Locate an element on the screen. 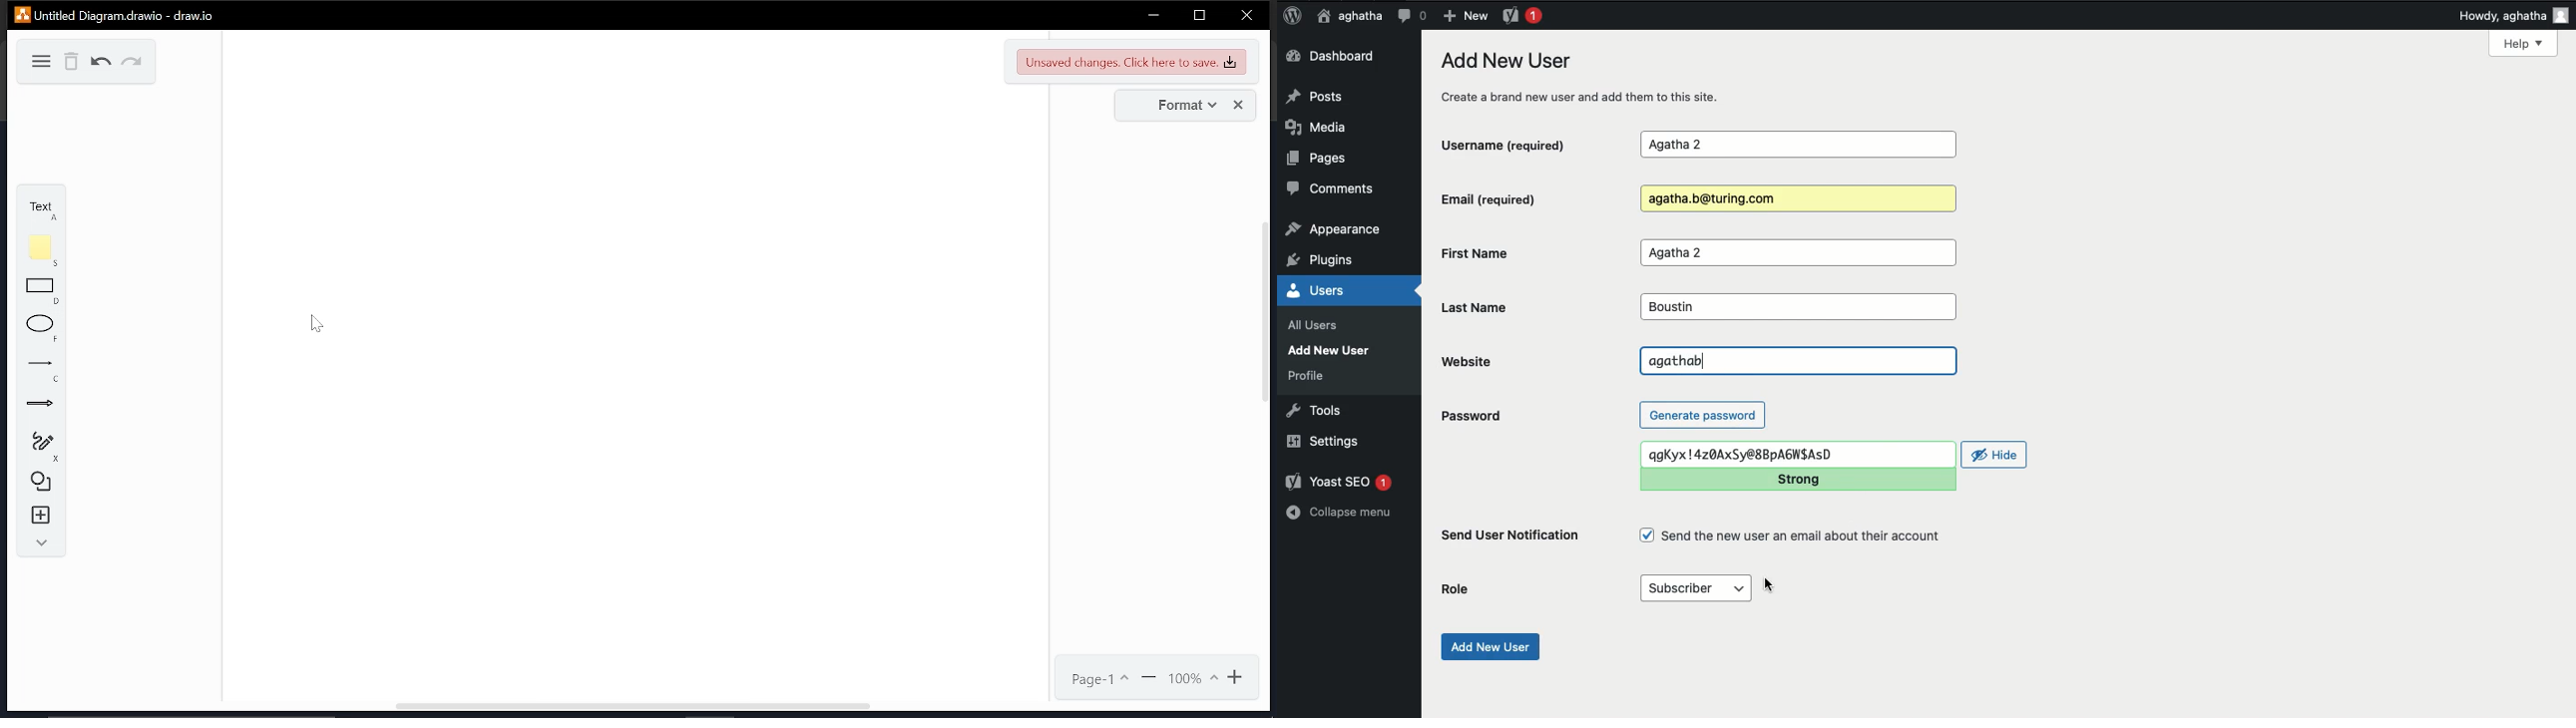 The width and height of the screenshot is (2576, 728). 100% is located at coordinates (1192, 678).